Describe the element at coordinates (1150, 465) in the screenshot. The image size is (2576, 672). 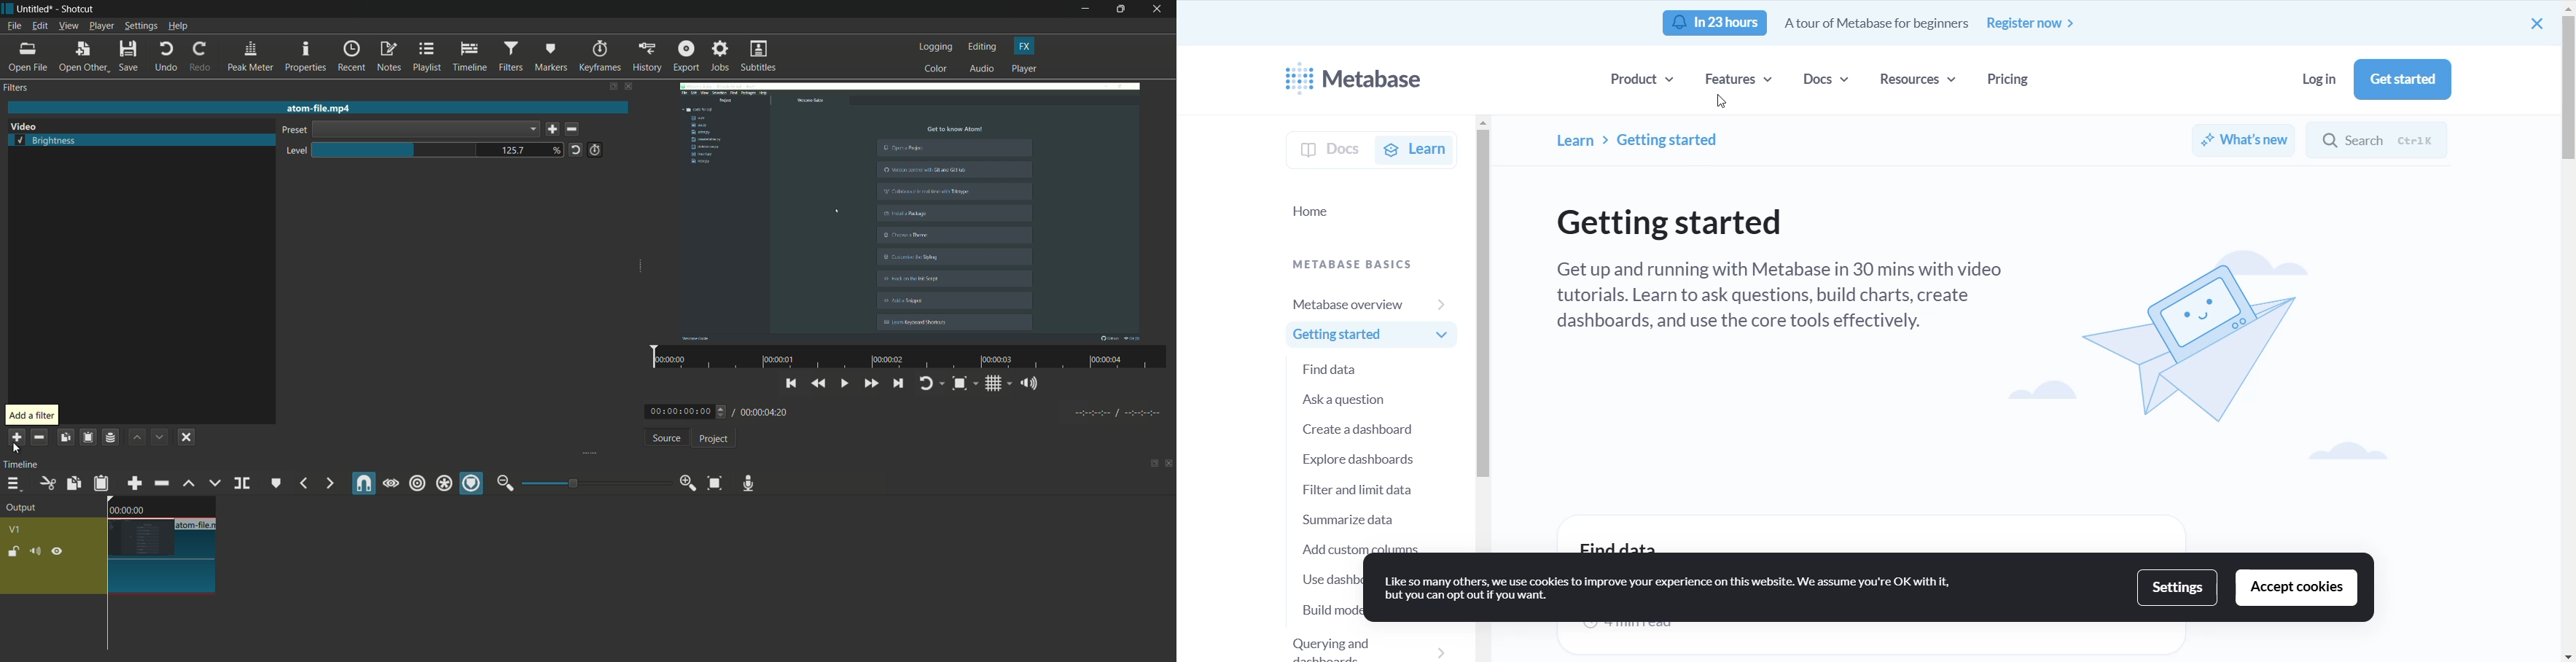
I see `show tabs` at that location.